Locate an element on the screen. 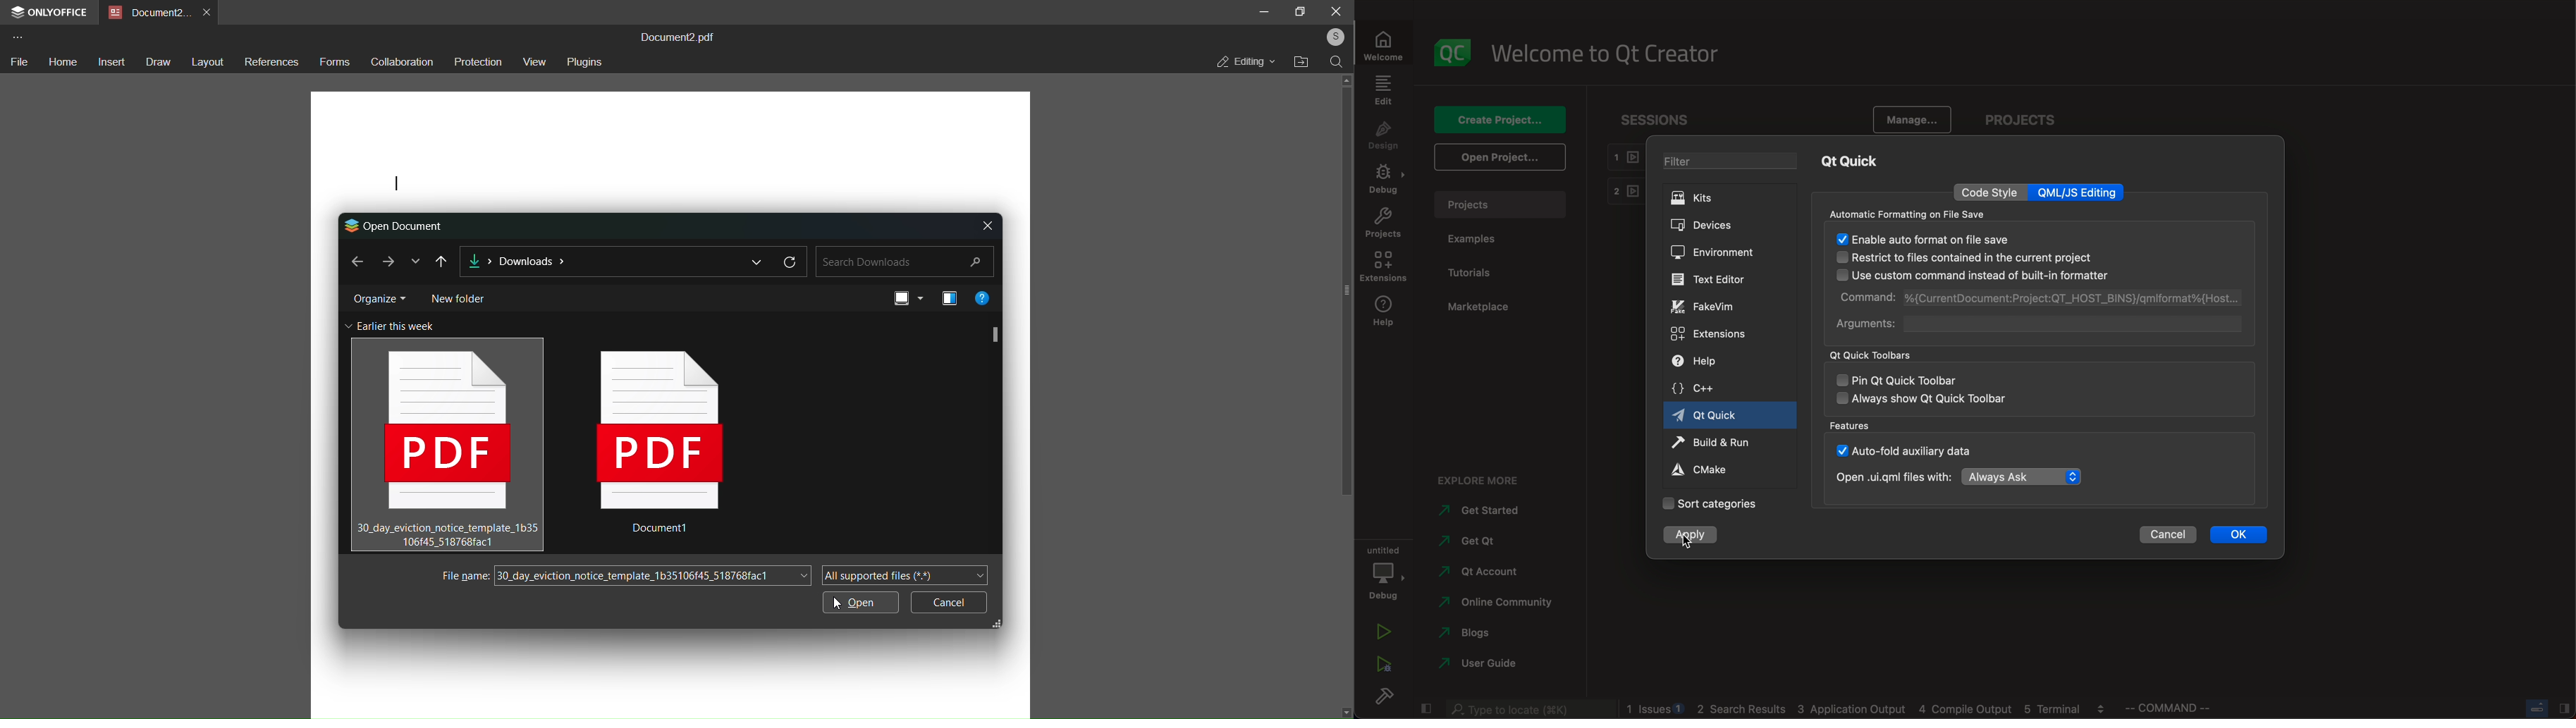 The image size is (2576, 728). forward is located at coordinates (386, 261).